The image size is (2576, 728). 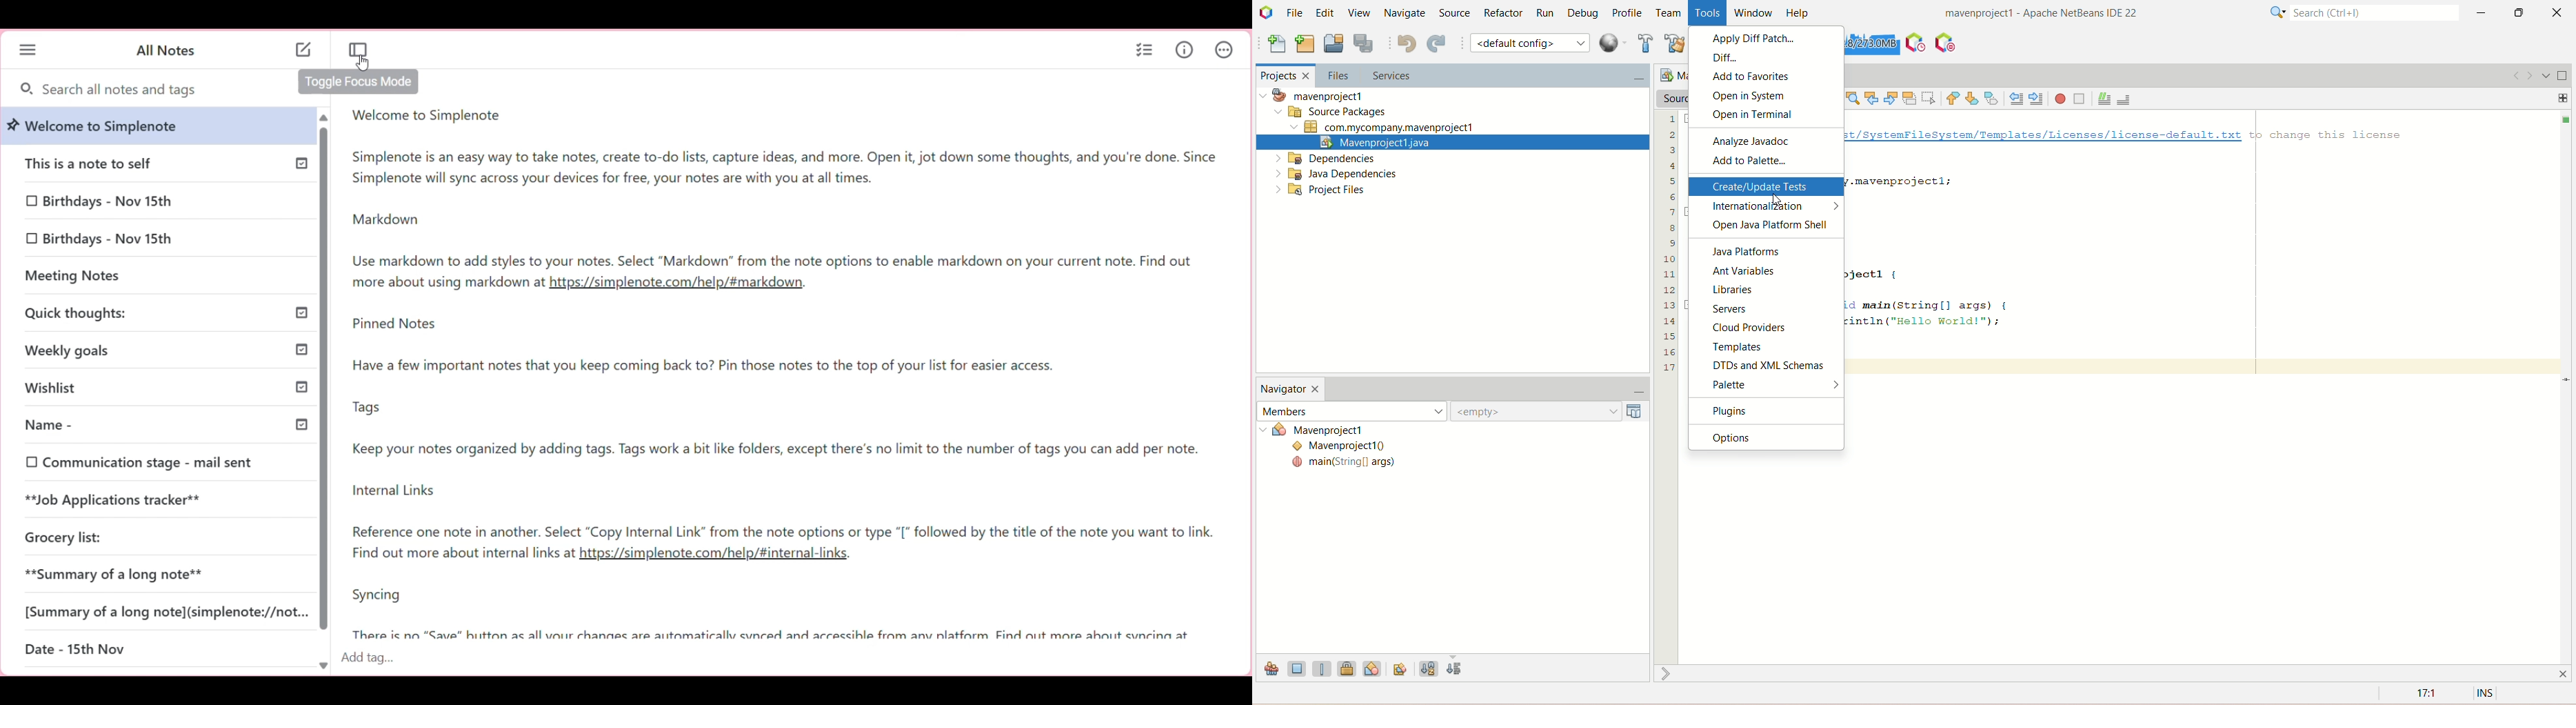 What do you see at coordinates (1349, 668) in the screenshot?
I see `show non-public members` at bounding box center [1349, 668].